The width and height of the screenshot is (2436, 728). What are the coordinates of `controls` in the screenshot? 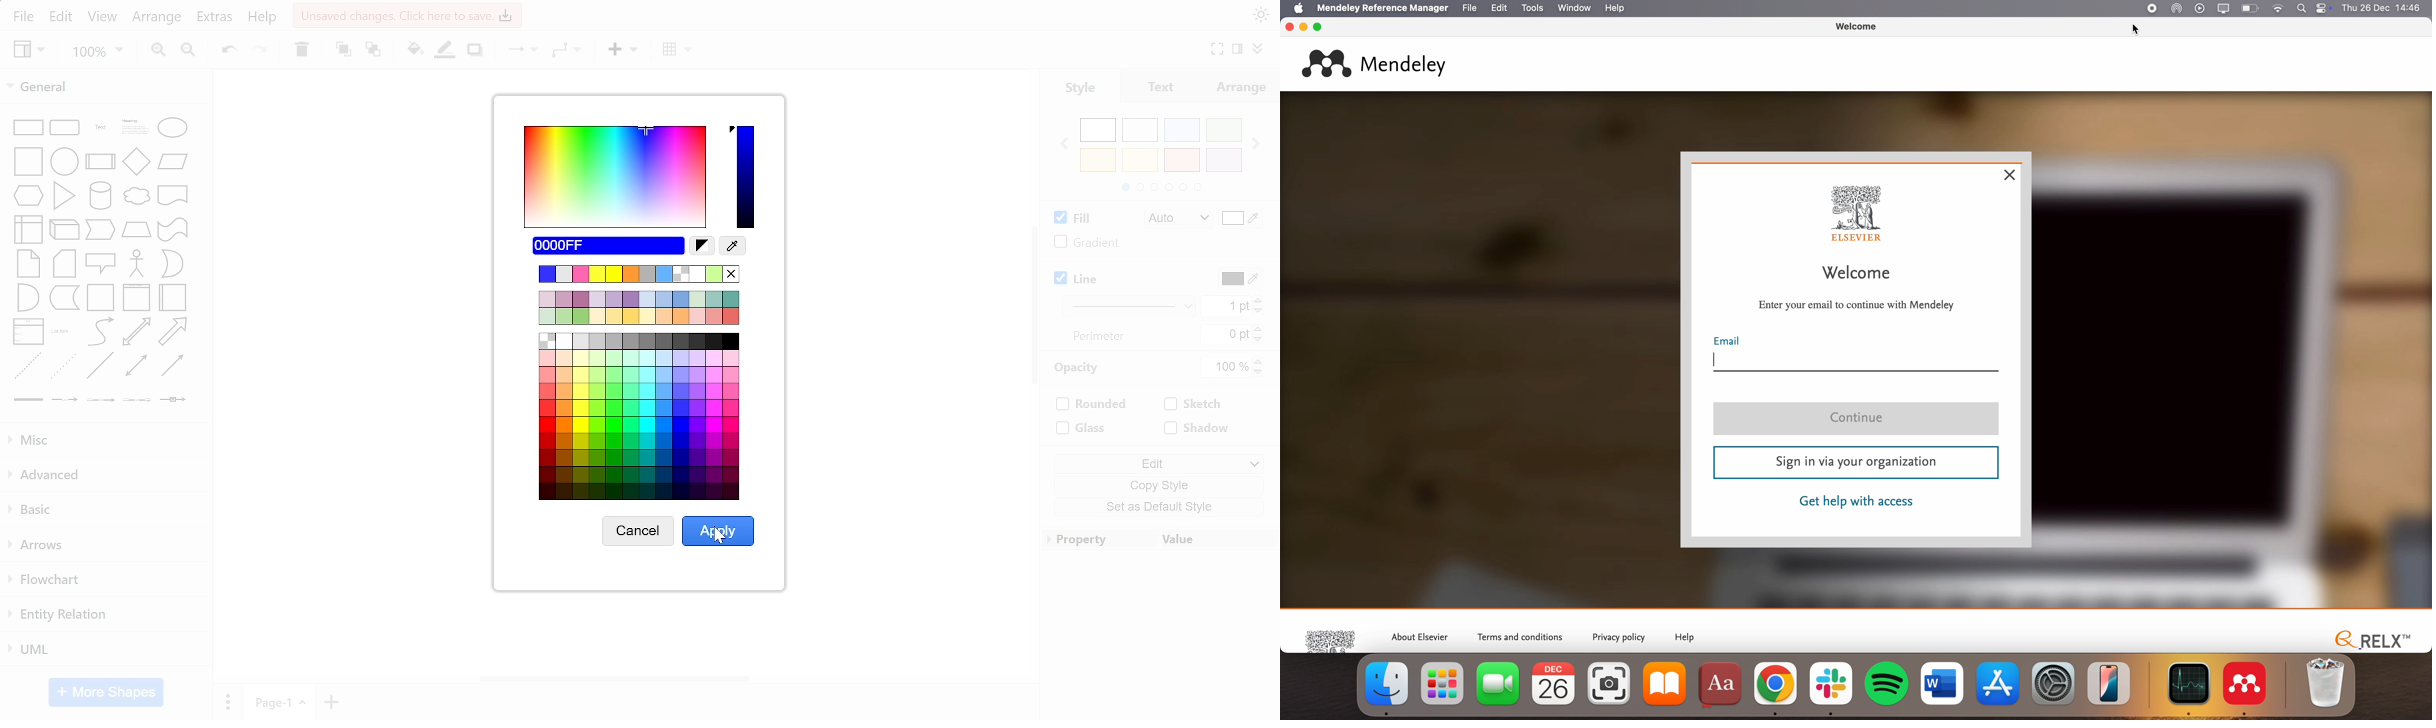 It's located at (2326, 8).